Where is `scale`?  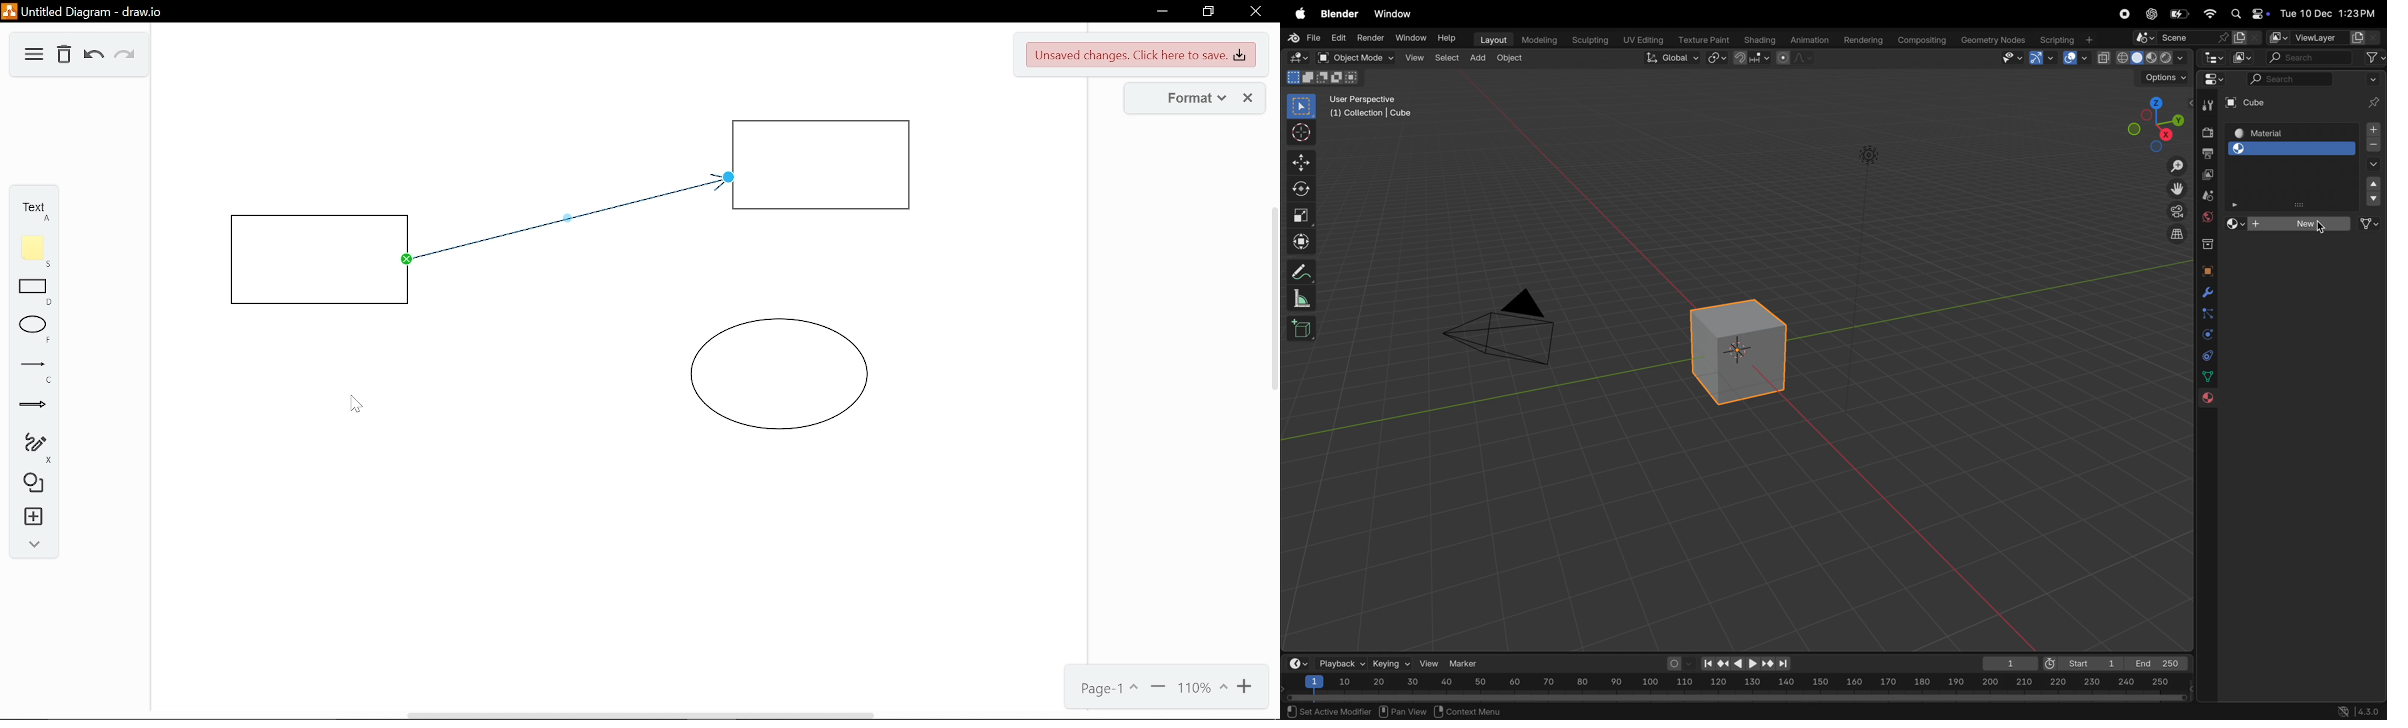 scale is located at coordinates (1300, 212).